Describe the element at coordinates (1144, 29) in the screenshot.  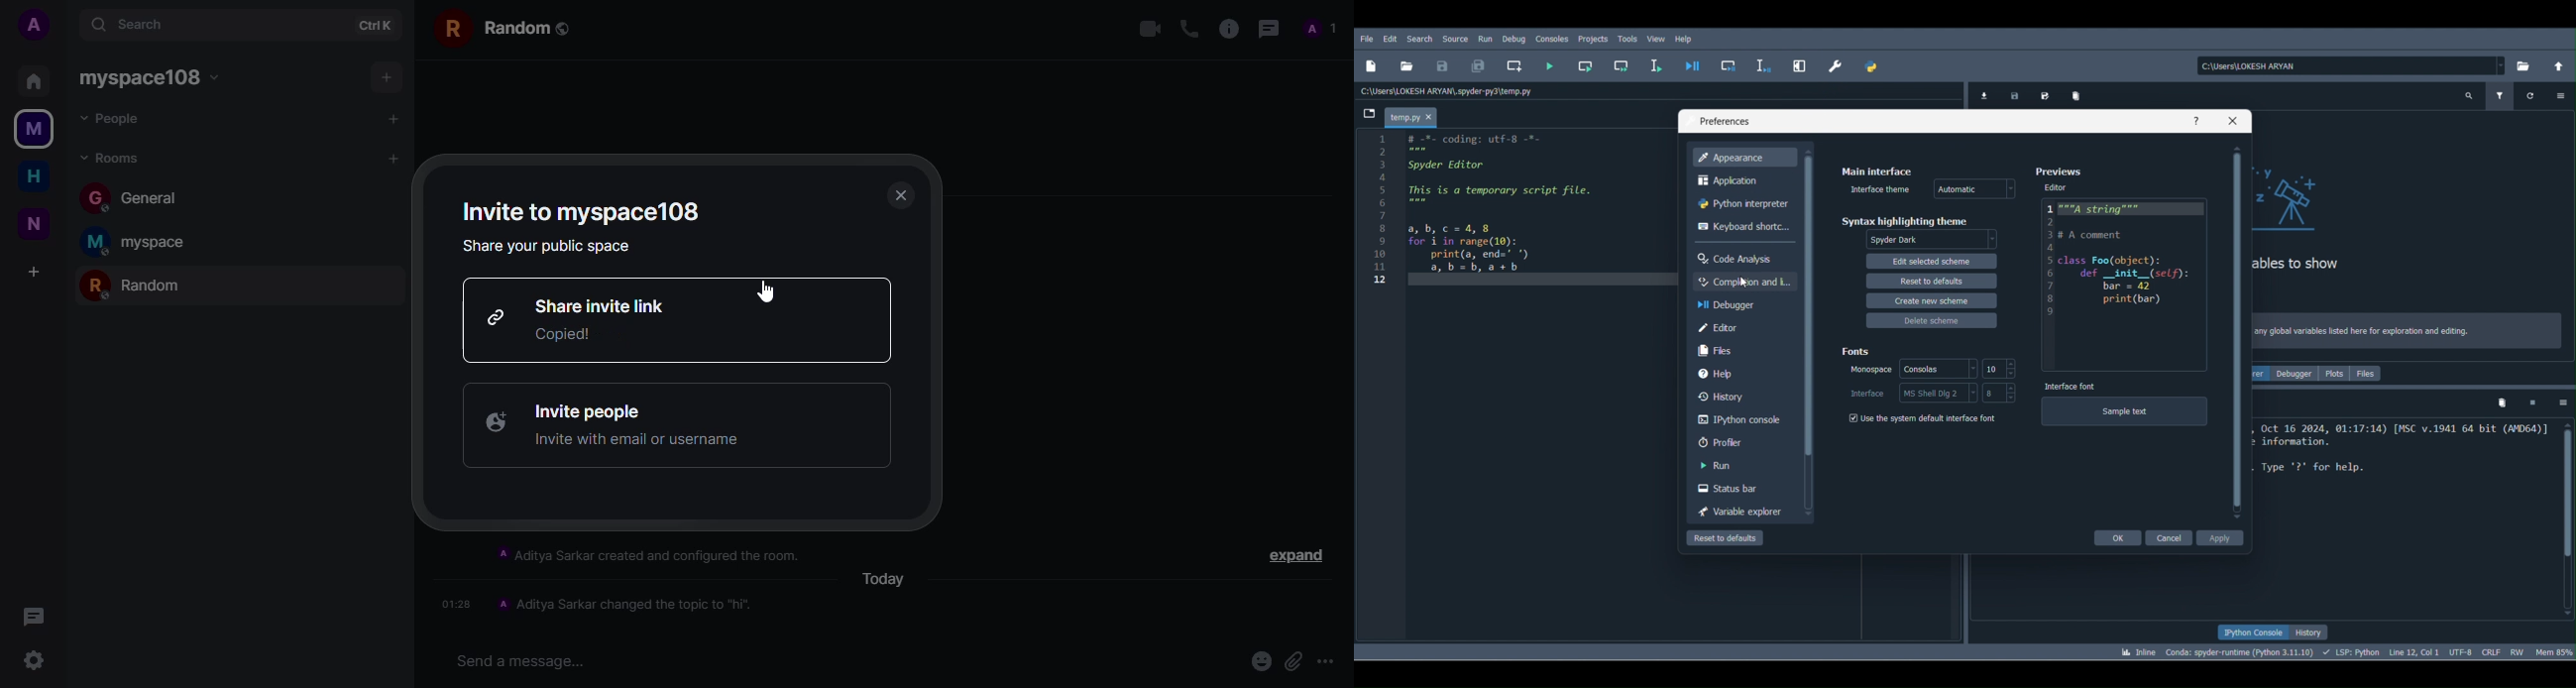
I see `video call` at that location.